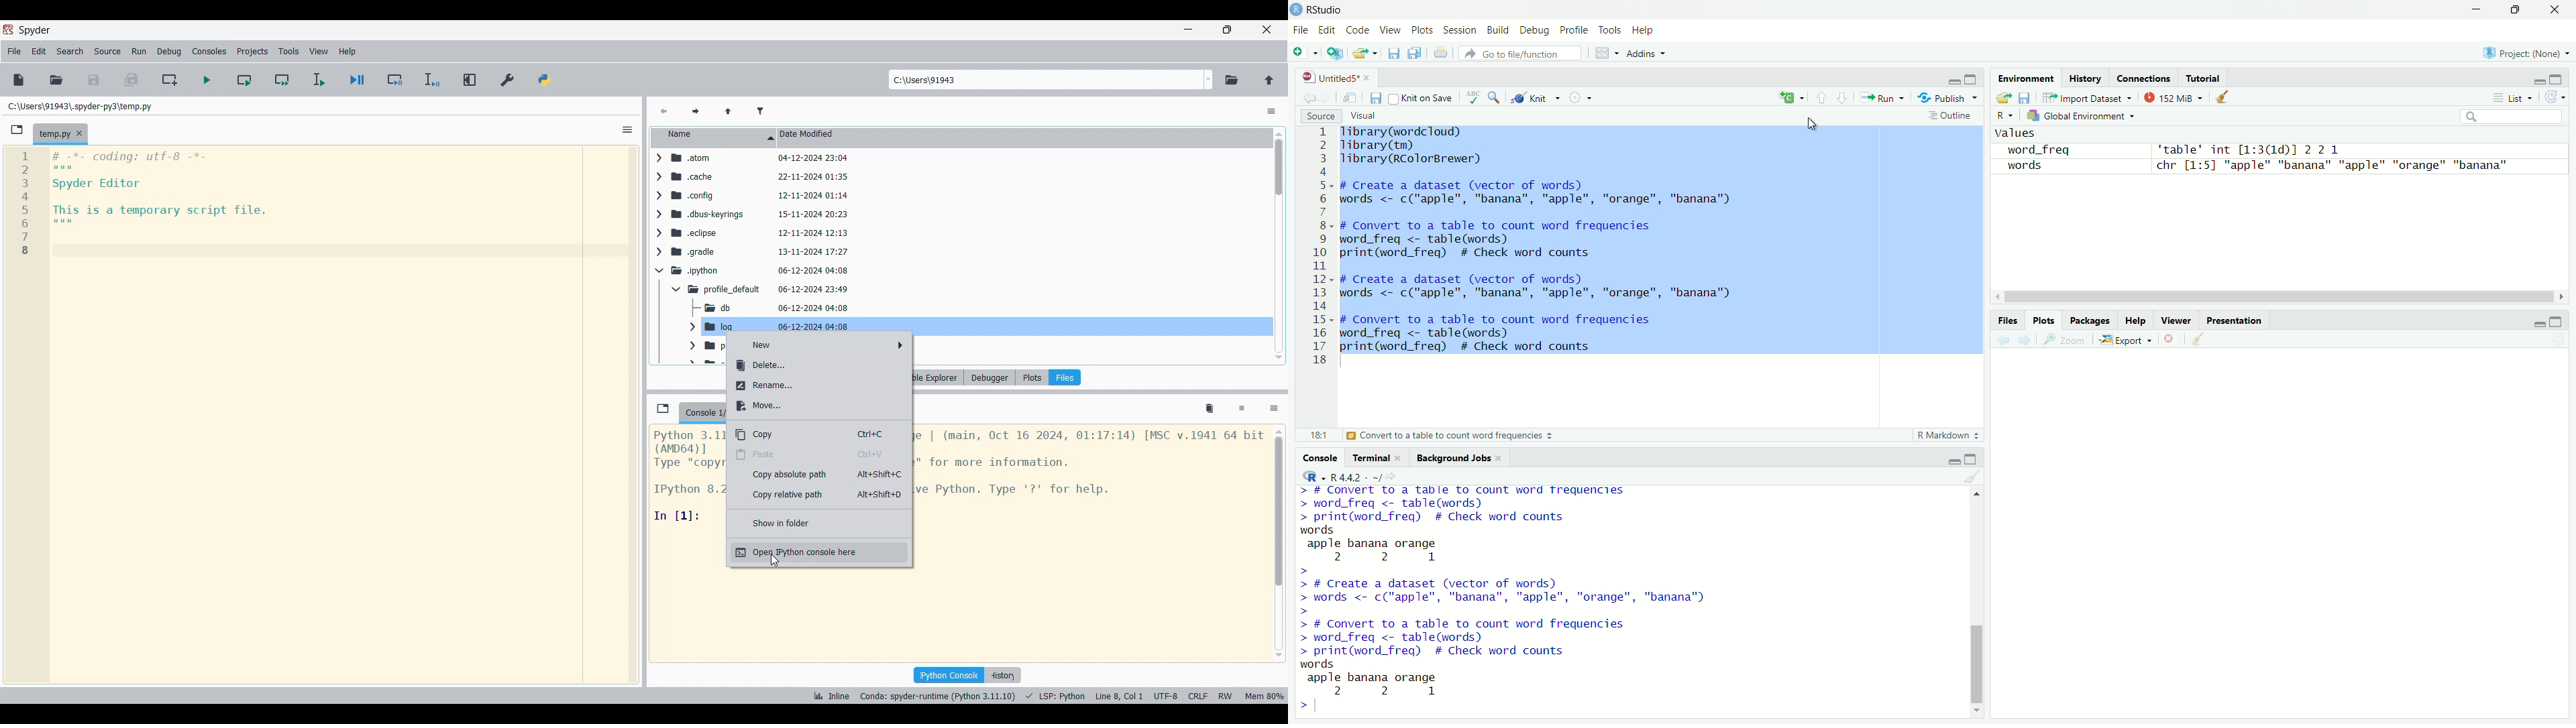  What do you see at coordinates (1319, 116) in the screenshot?
I see `Source` at bounding box center [1319, 116].